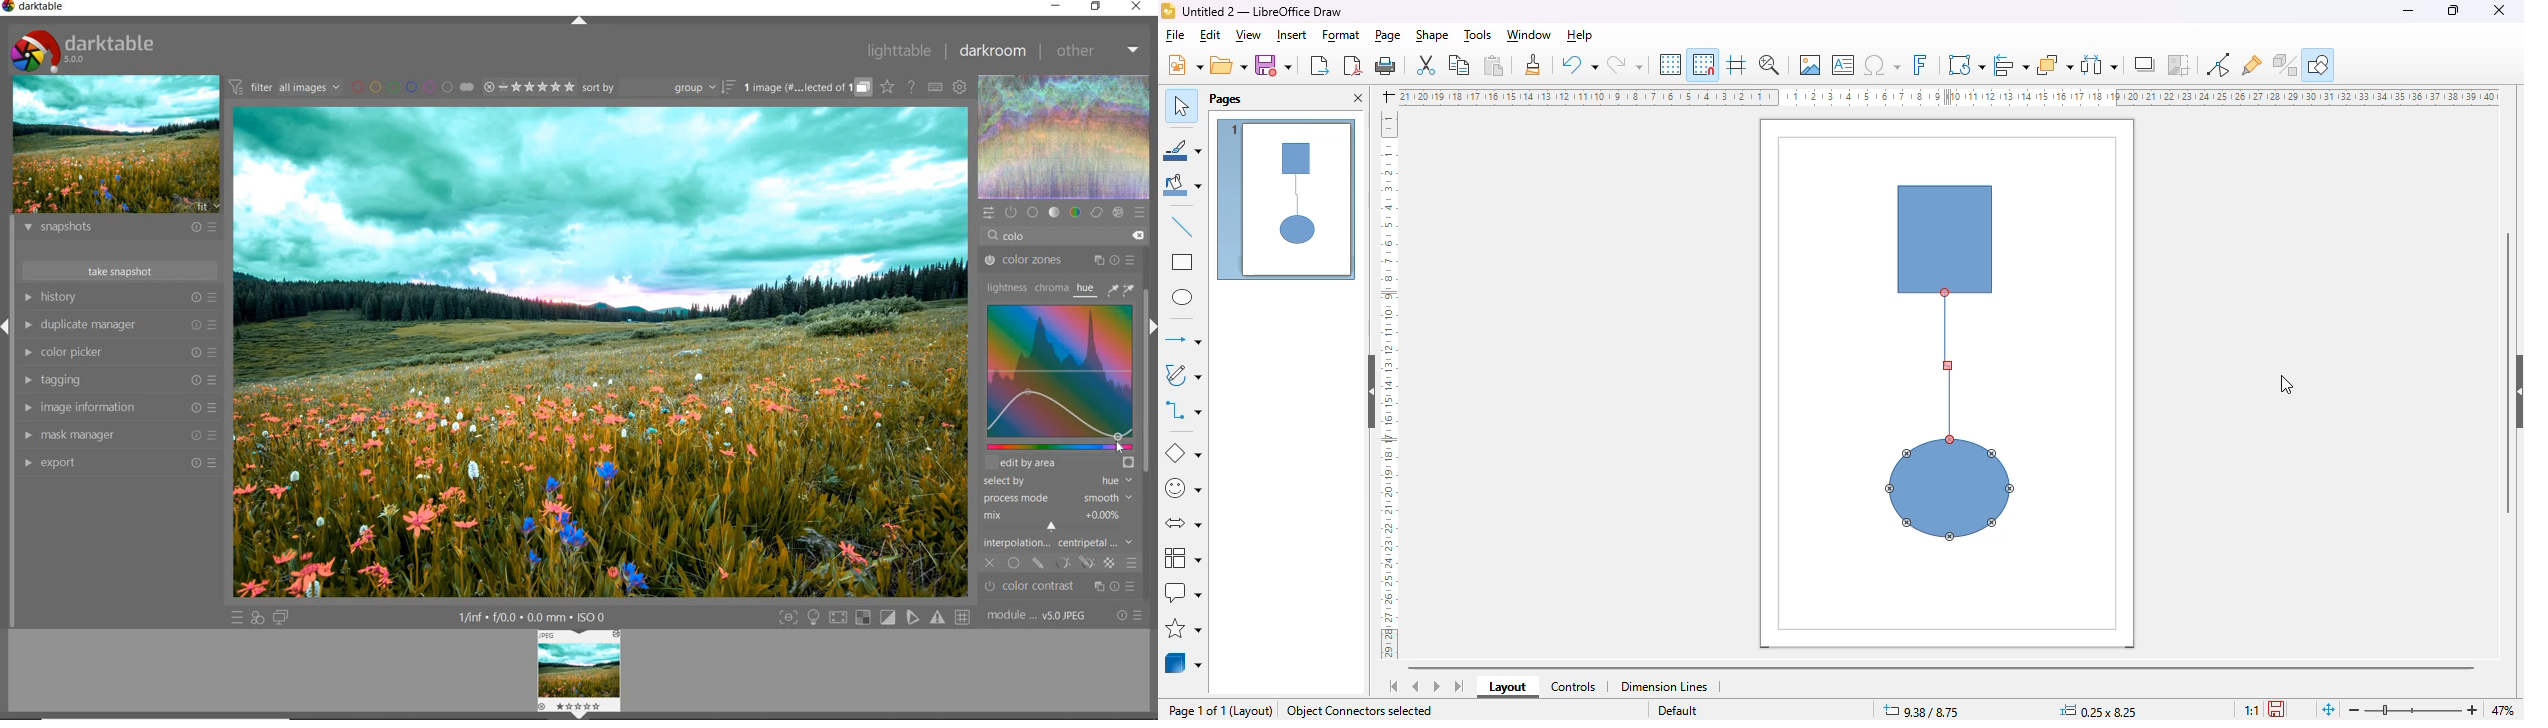  Describe the element at coordinates (1624, 66) in the screenshot. I see `redo` at that location.